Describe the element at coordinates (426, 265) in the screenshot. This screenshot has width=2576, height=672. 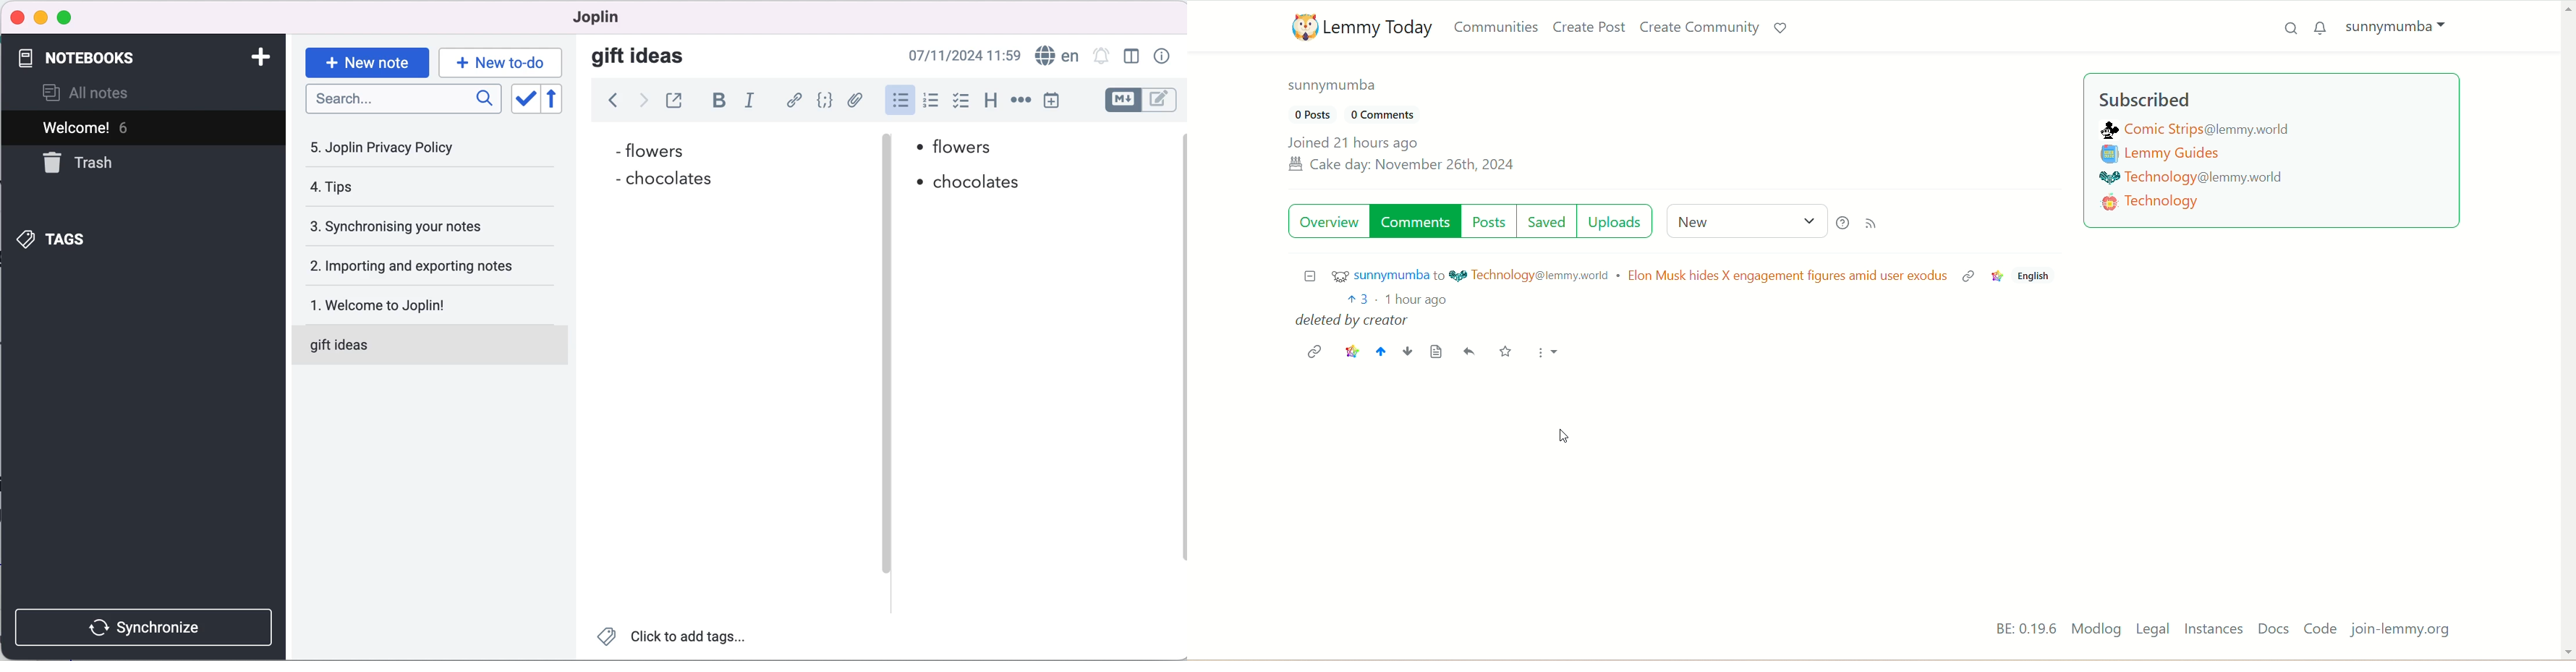
I see `importing and exporting notes` at that location.